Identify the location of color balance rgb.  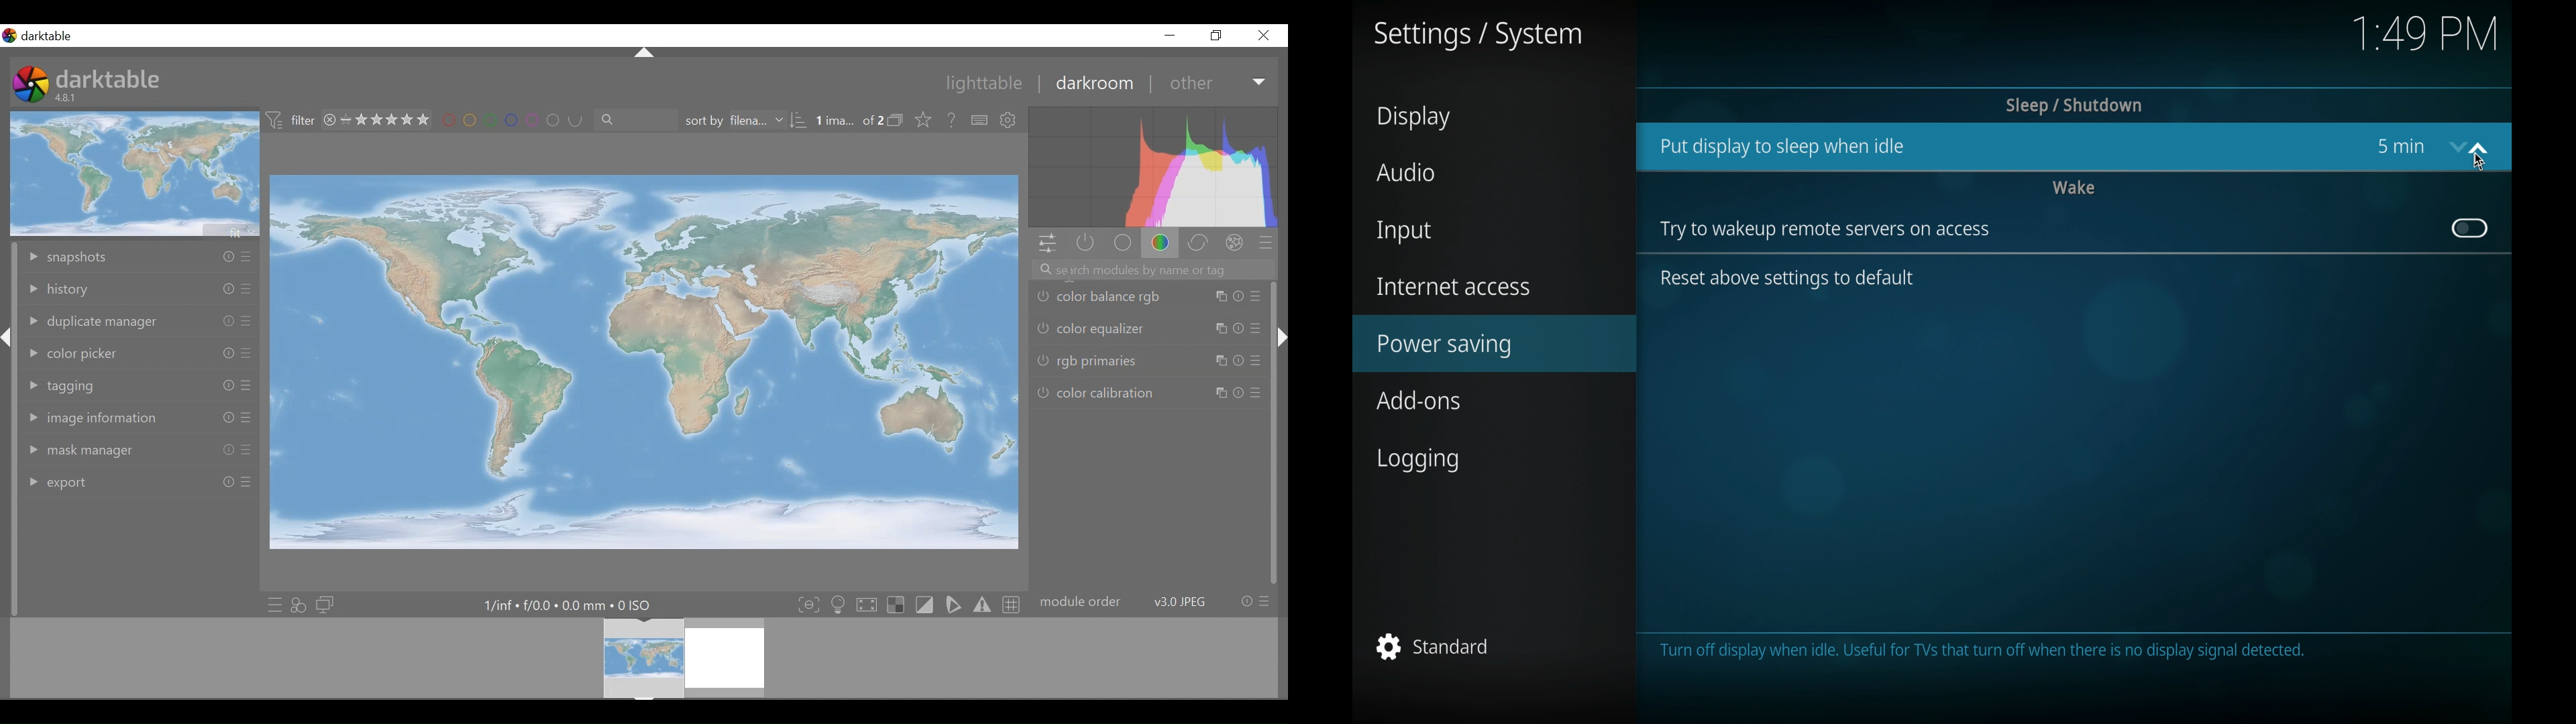
(1148, 298).